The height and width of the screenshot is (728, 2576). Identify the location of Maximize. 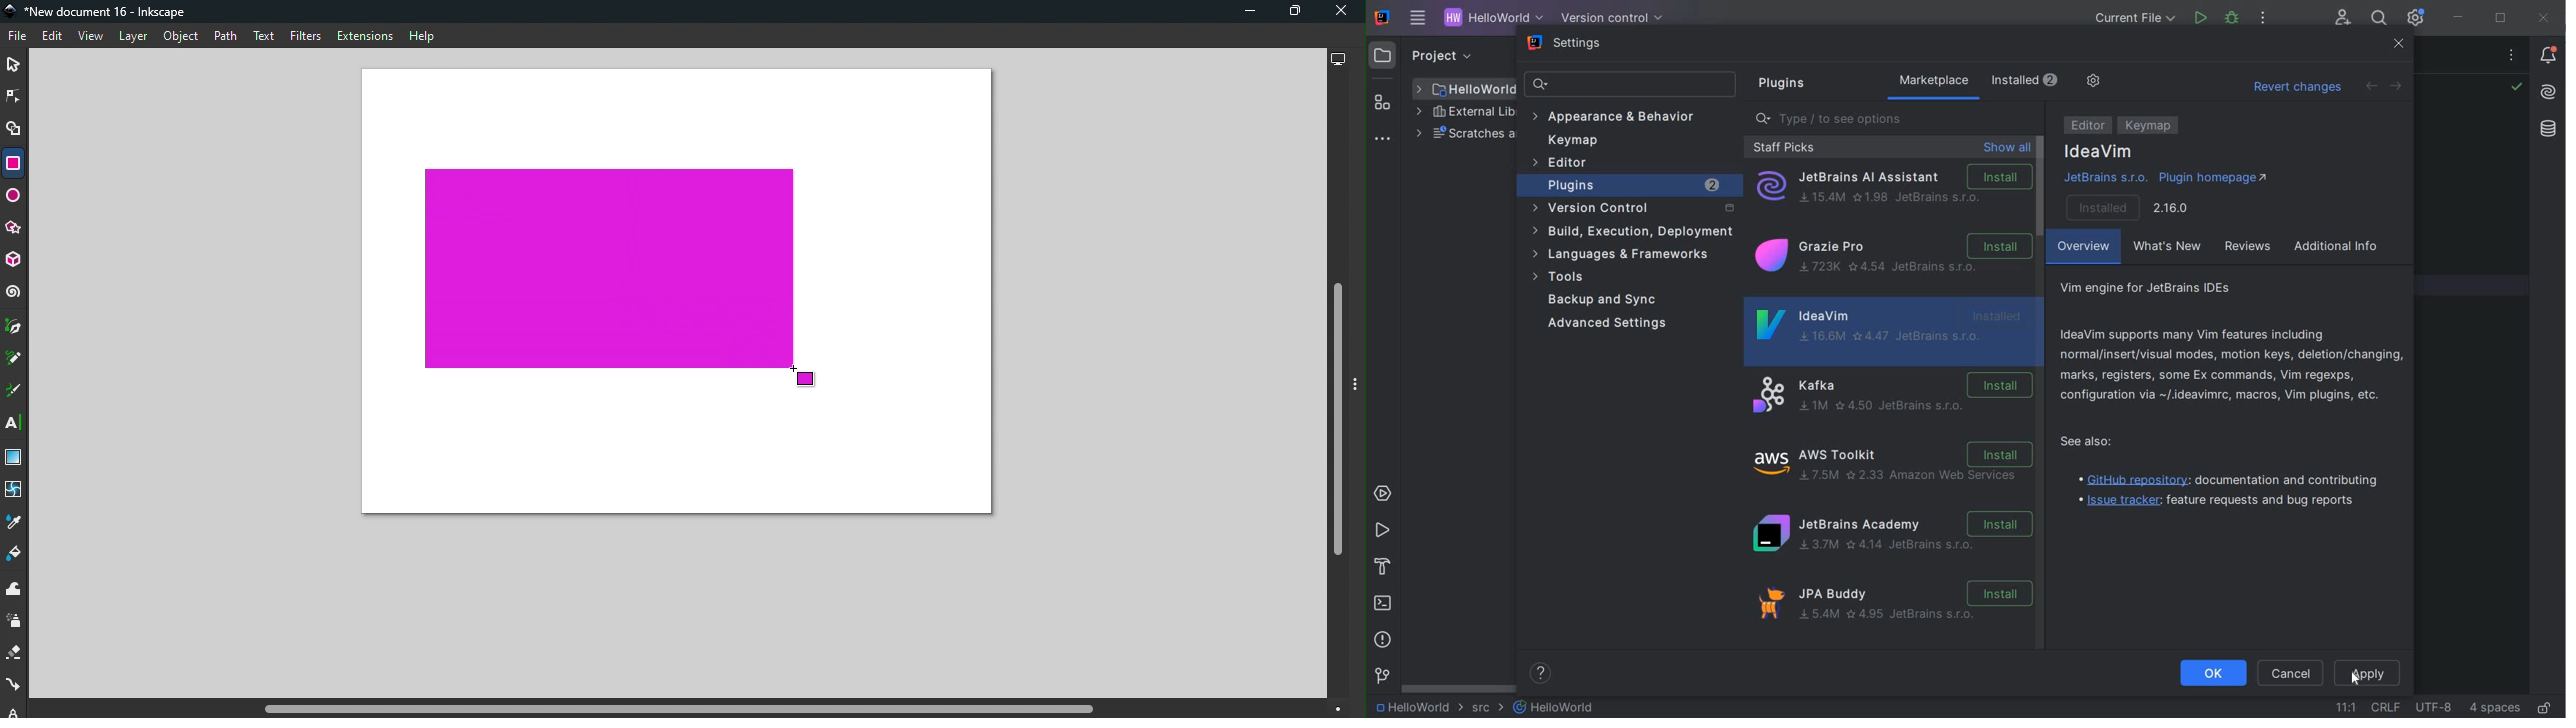
(1288, 14).